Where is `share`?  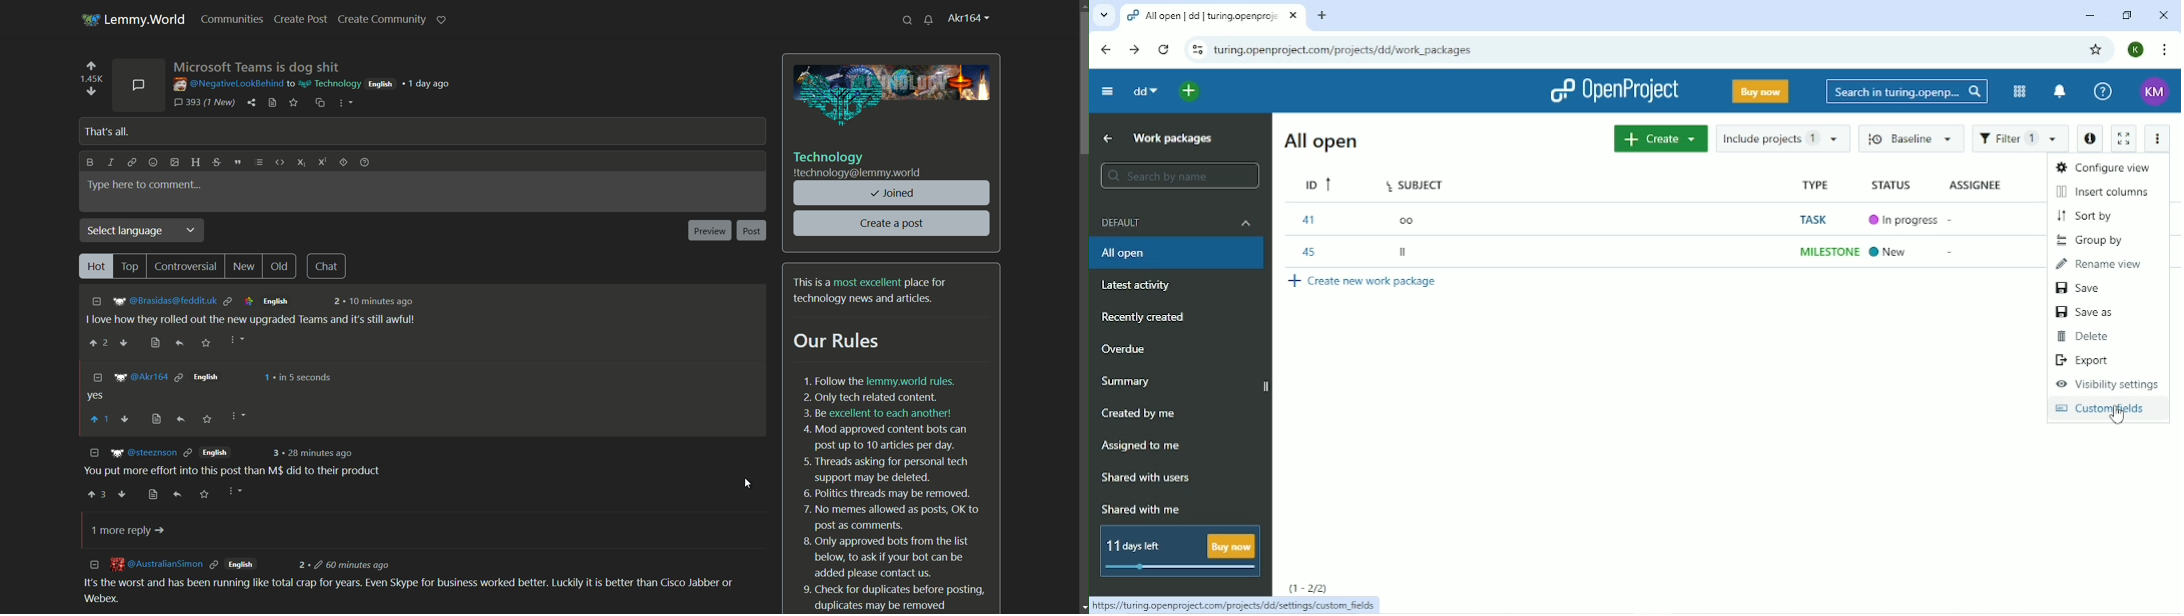
share is located at coordinates (252, 103).